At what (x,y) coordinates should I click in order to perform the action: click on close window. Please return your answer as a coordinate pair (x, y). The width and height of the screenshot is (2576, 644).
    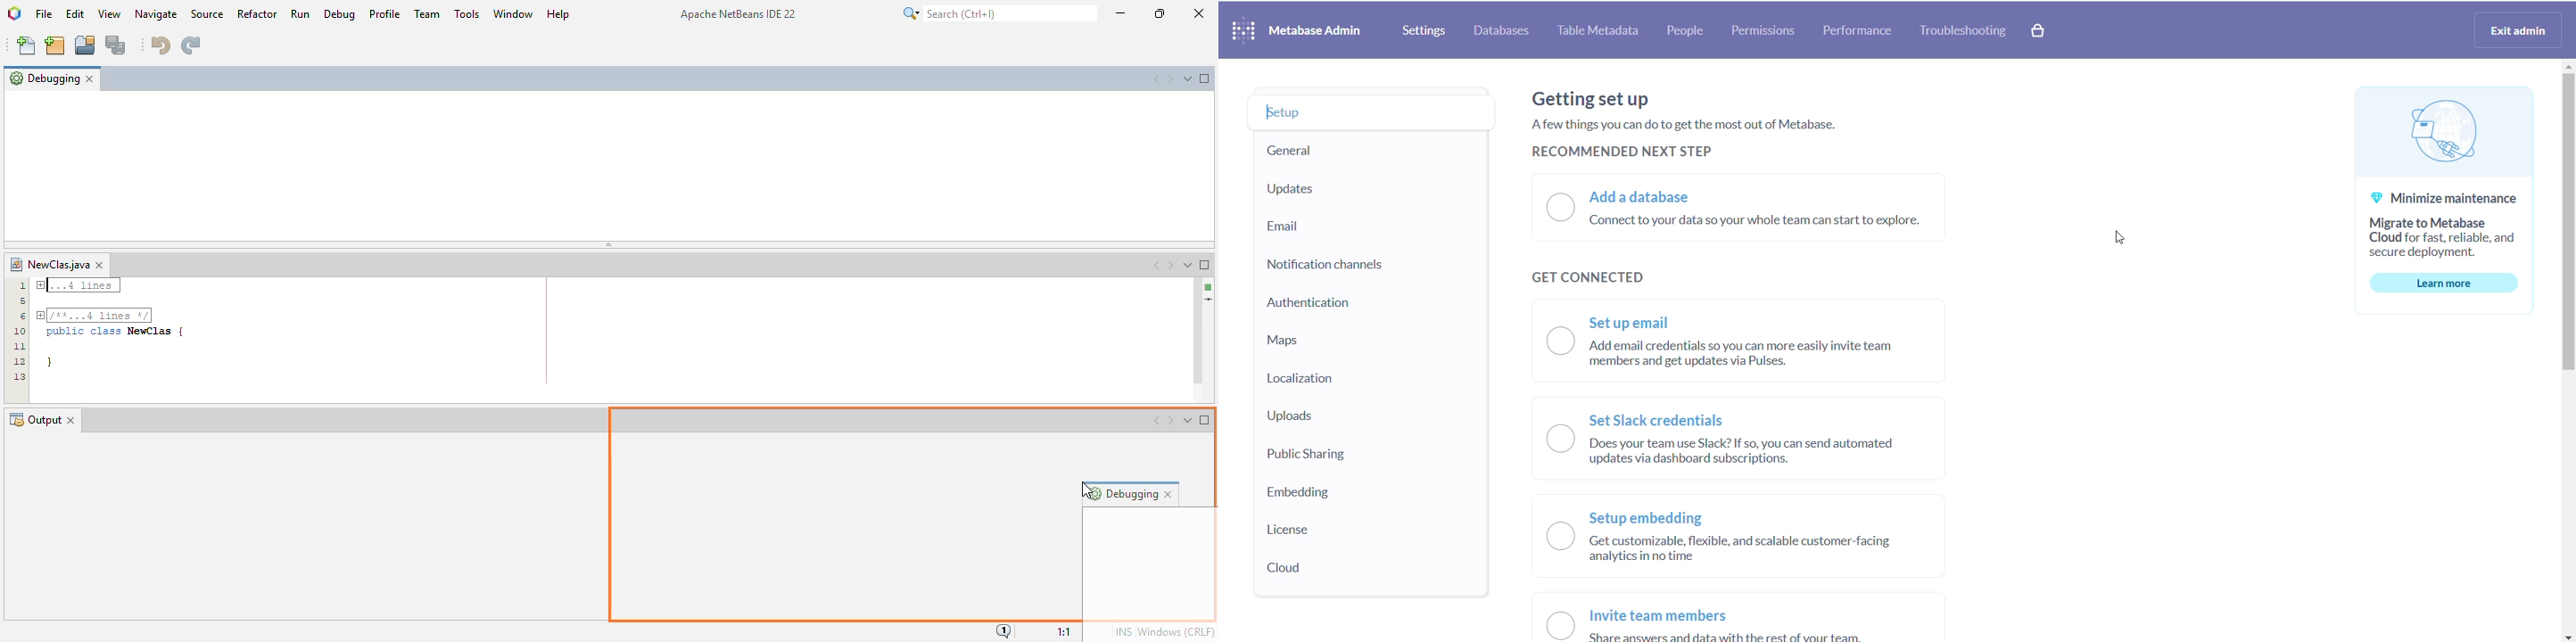
    Looking at the image, I should click on (72, 421).